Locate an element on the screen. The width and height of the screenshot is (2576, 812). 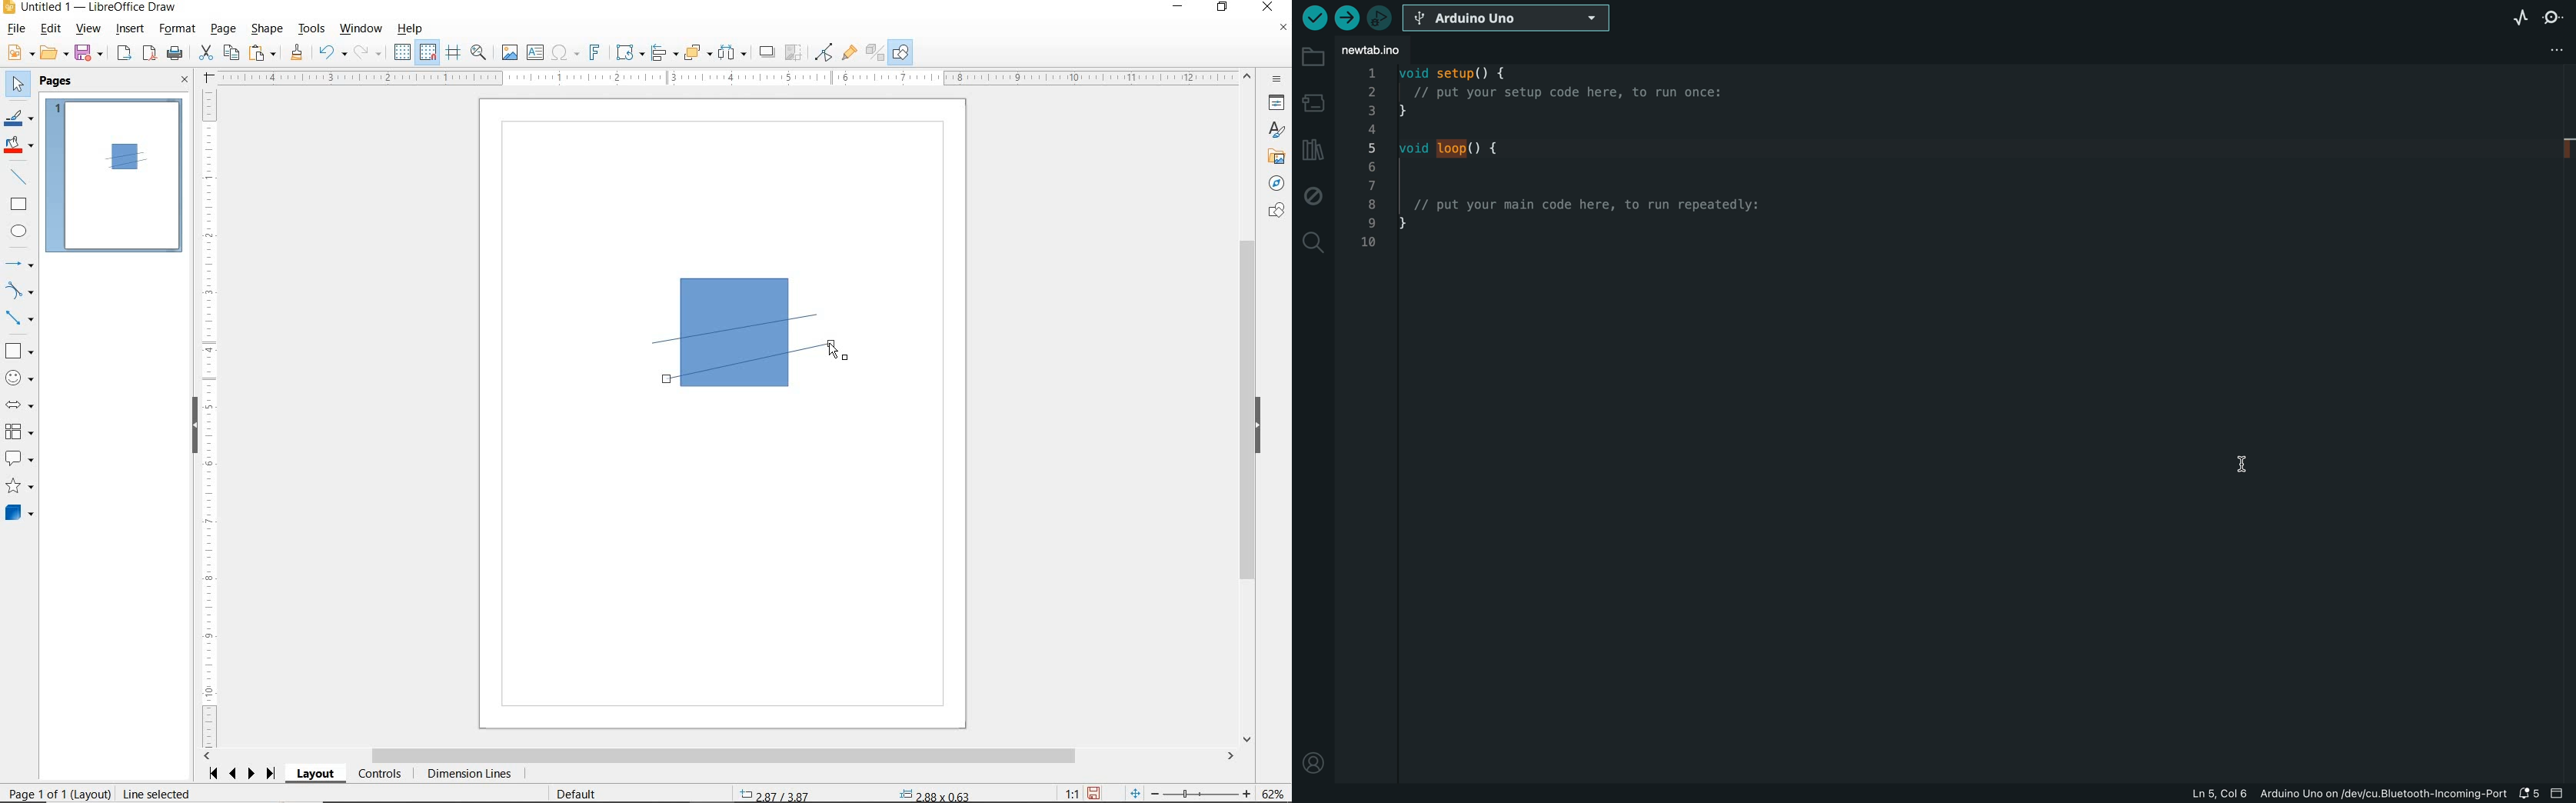
TRANSFORMATIONS is located at coordinates (628, 52).